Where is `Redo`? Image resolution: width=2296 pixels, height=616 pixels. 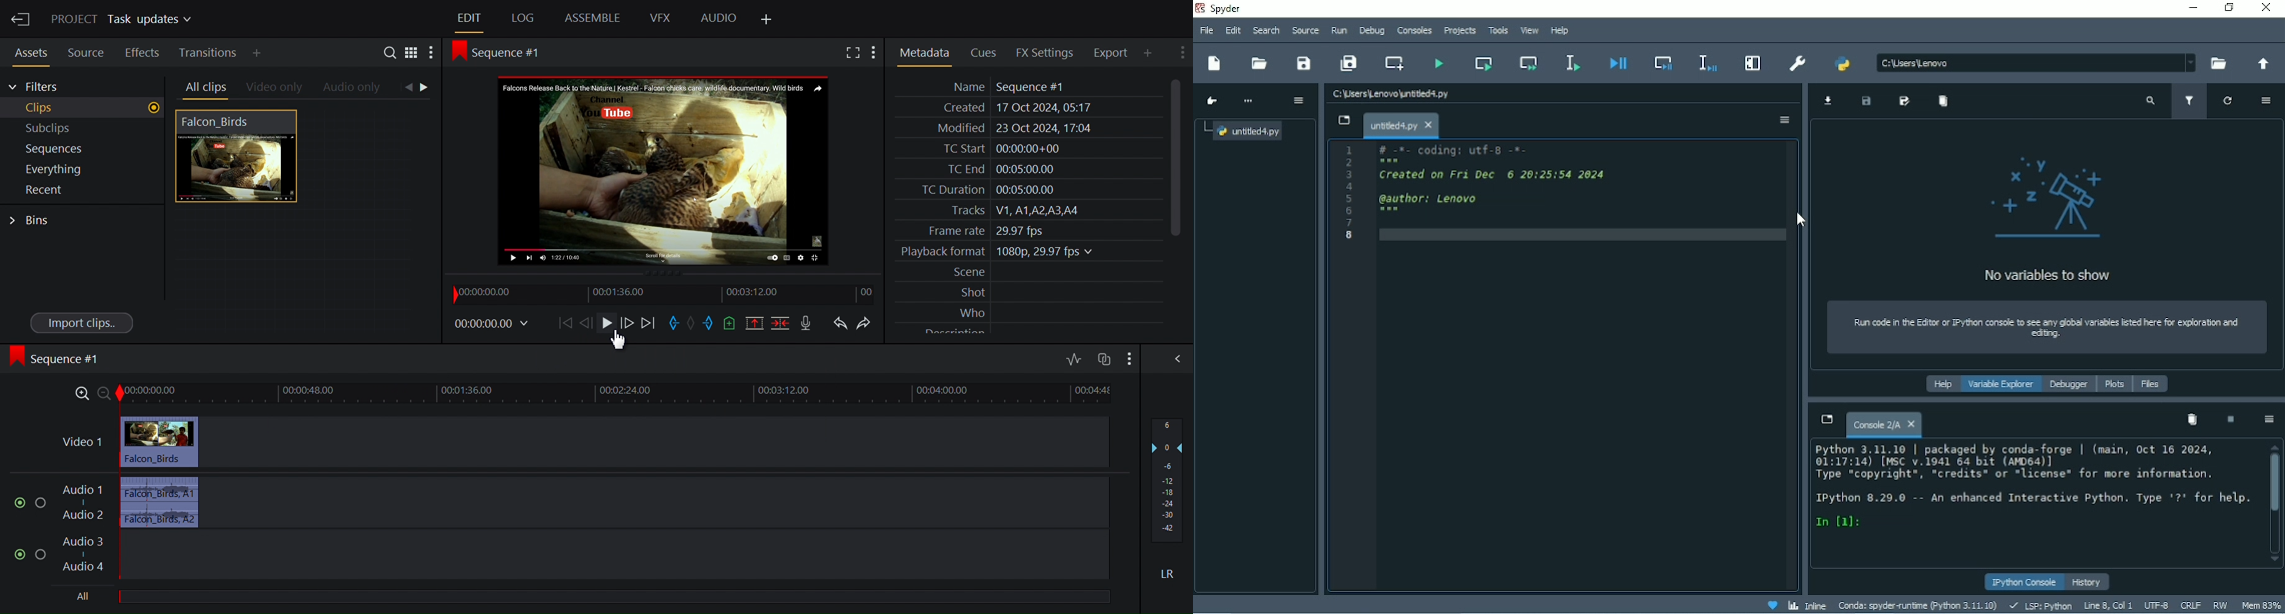
Redo is located at coordinates (868, 323).